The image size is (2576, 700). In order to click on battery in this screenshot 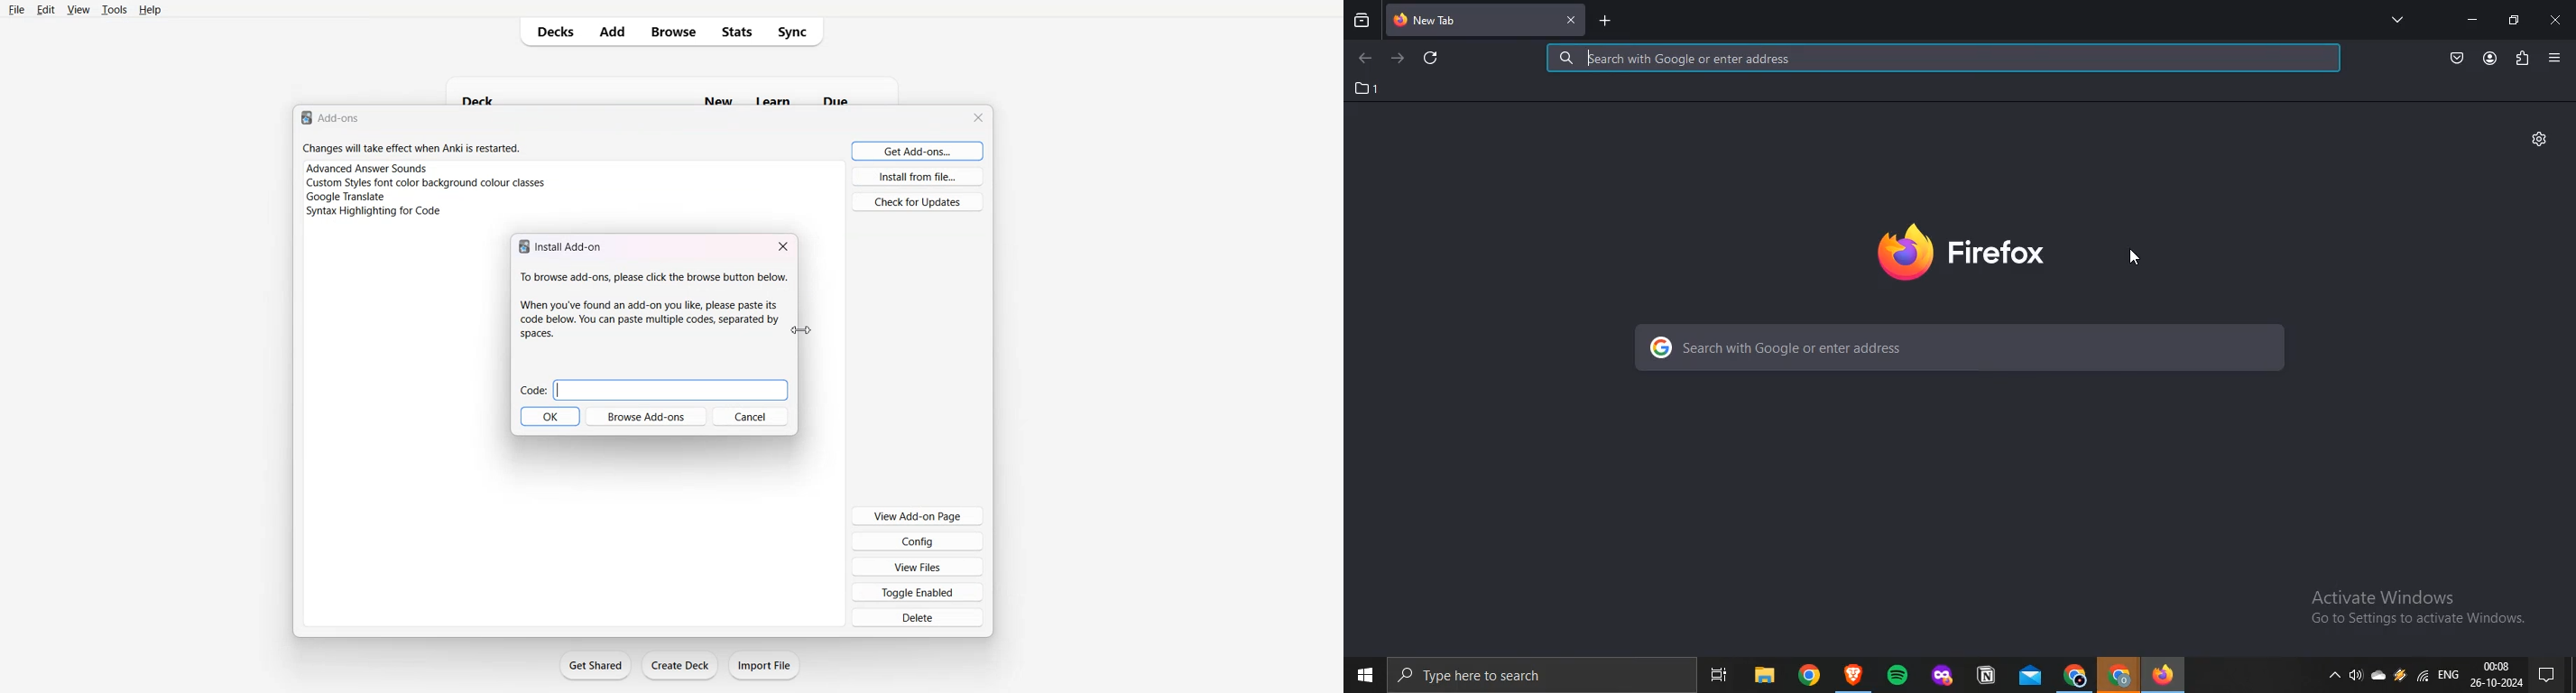, I will do `click(2398, 680)`.